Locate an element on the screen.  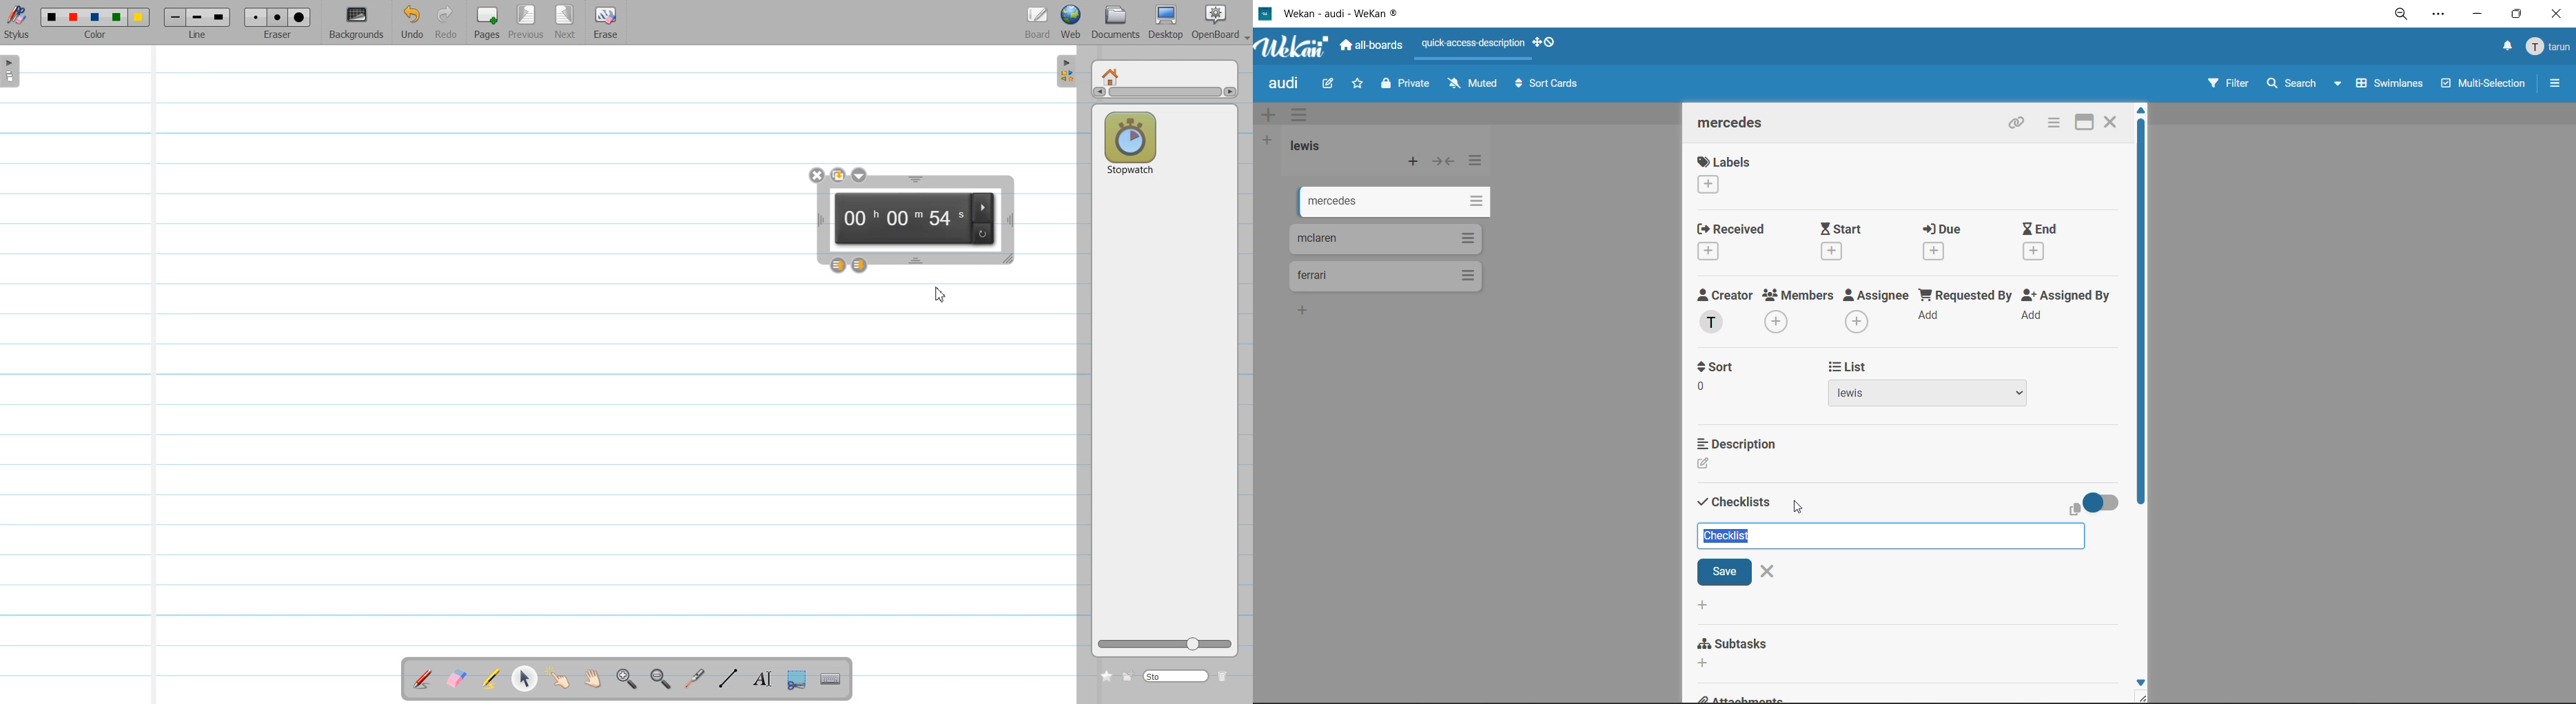
checklist title is located at coordinates (1736, 537).